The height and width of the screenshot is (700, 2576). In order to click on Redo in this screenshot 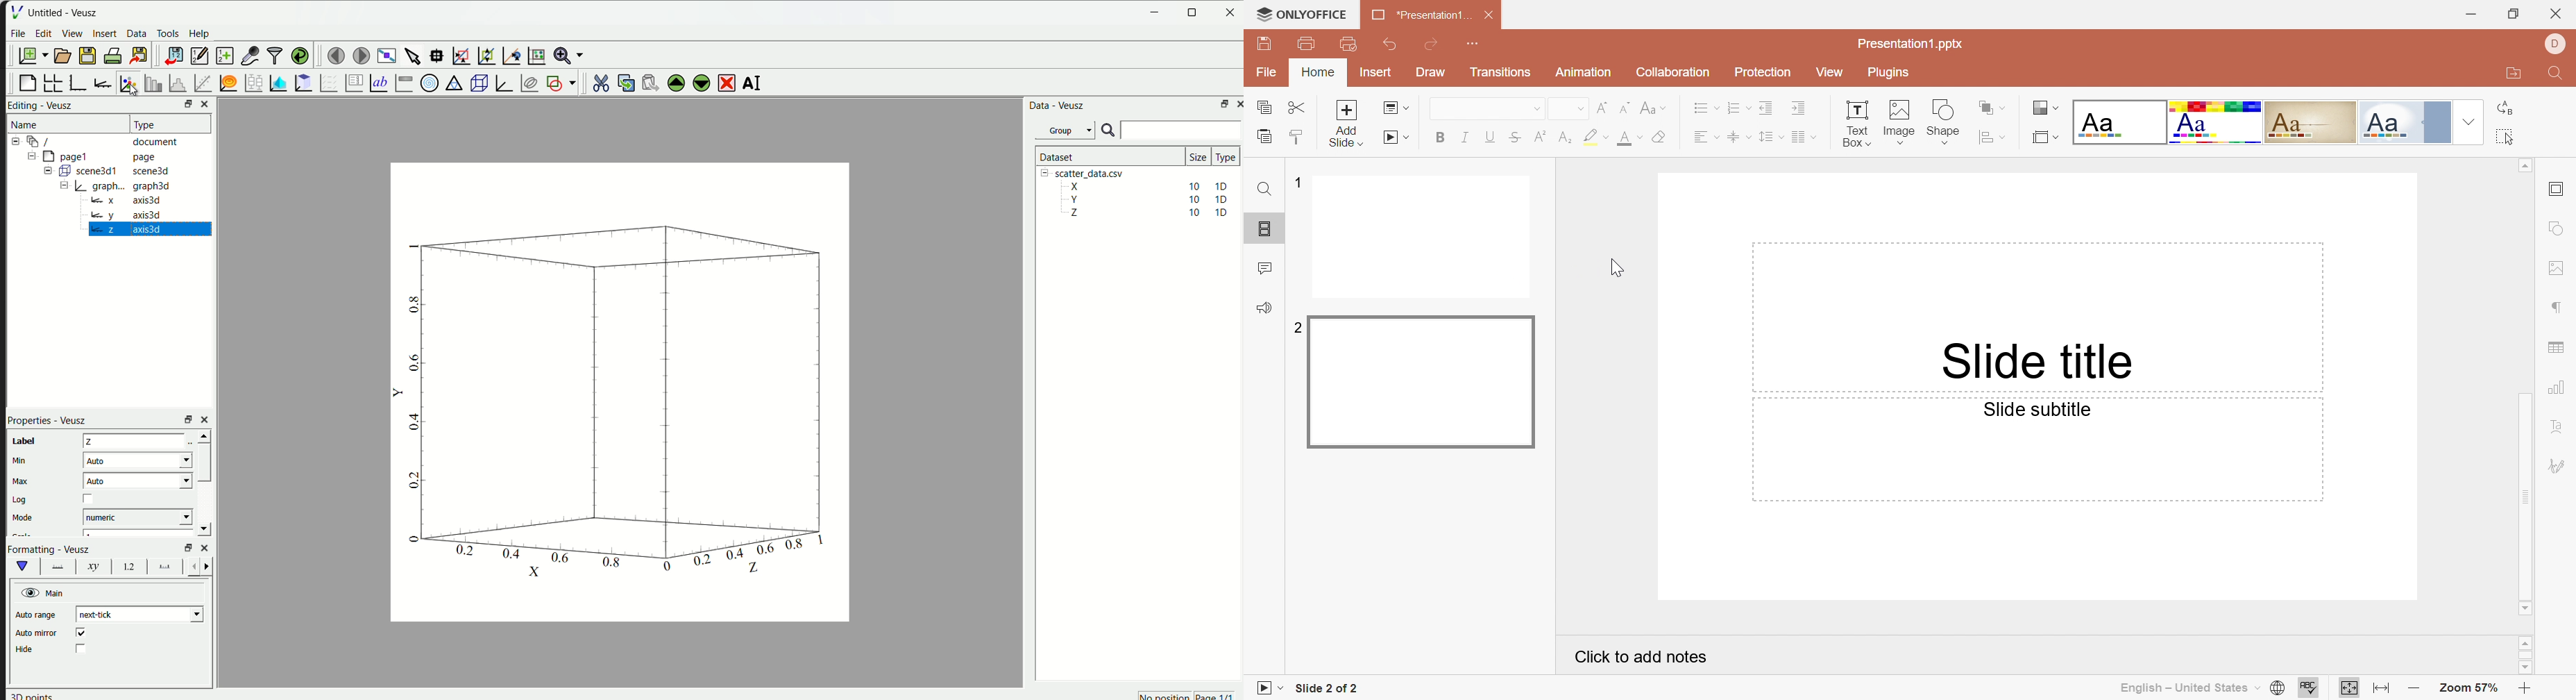, I will do `click(1432, 44)`.